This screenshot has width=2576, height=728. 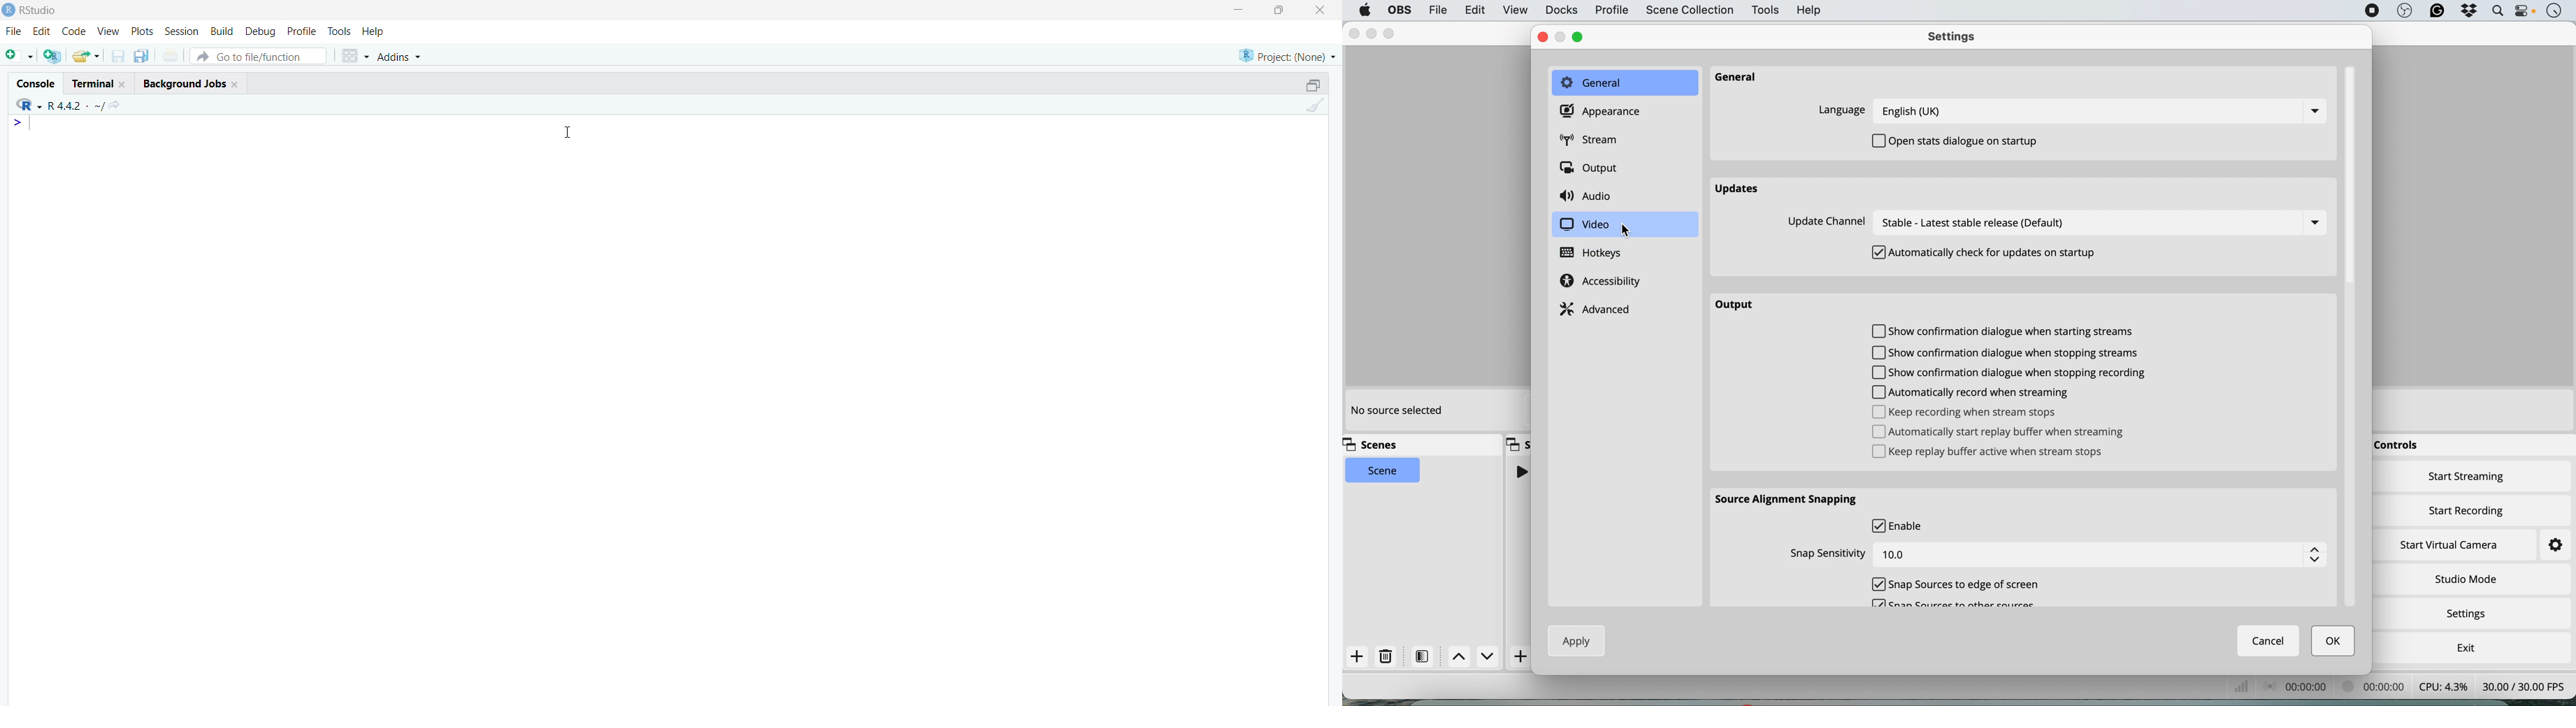 What do you see at coordinates (1987, 254) in the screenshot?
I see `automatically check for updates on startup` at bounding box center [1987, 254].